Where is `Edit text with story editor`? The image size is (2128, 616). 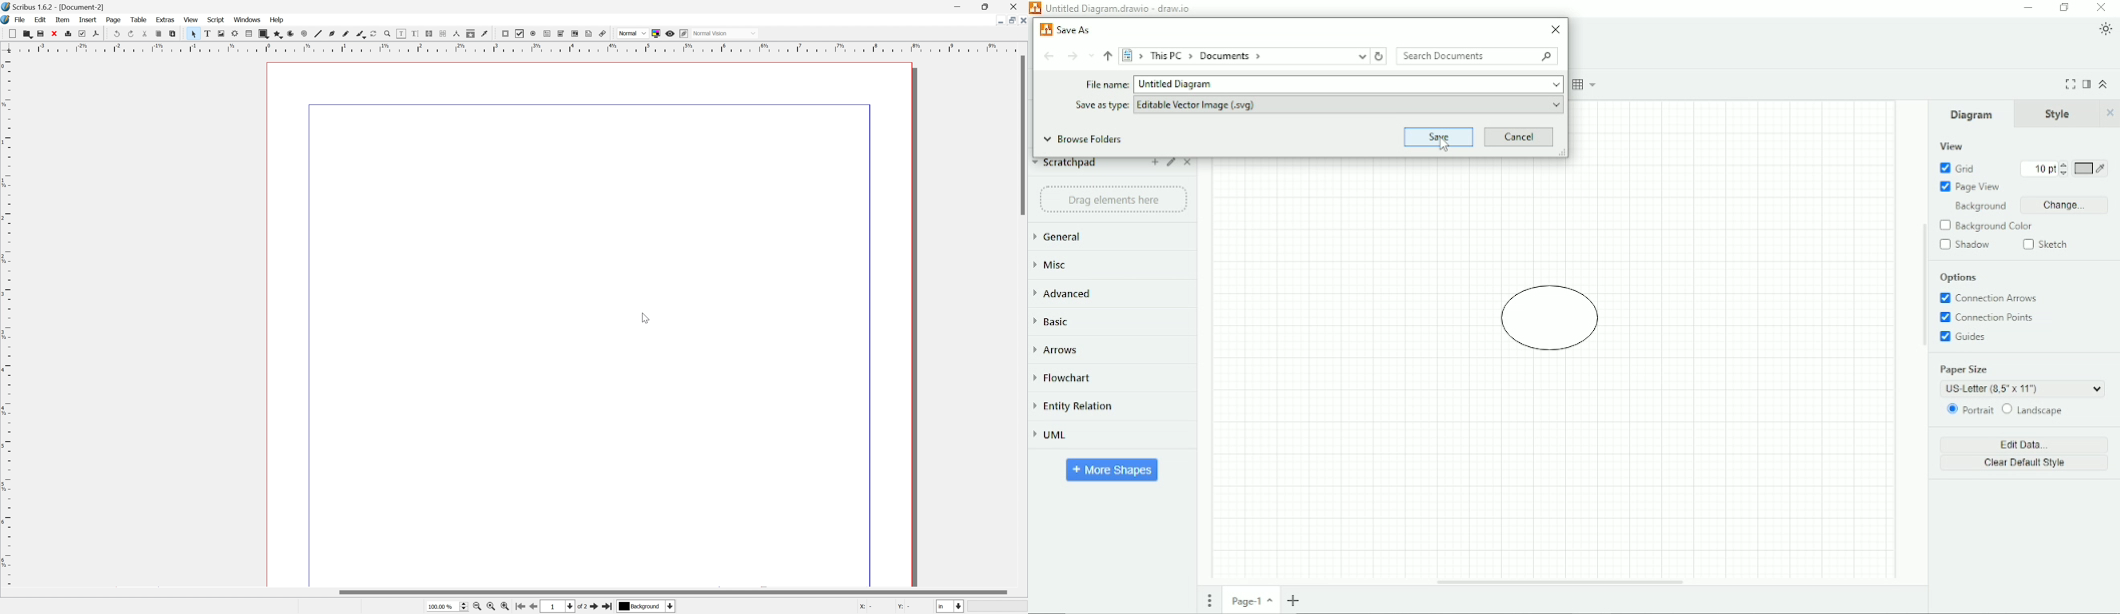
Edit text with story editor is located at coordinates (416, 34).